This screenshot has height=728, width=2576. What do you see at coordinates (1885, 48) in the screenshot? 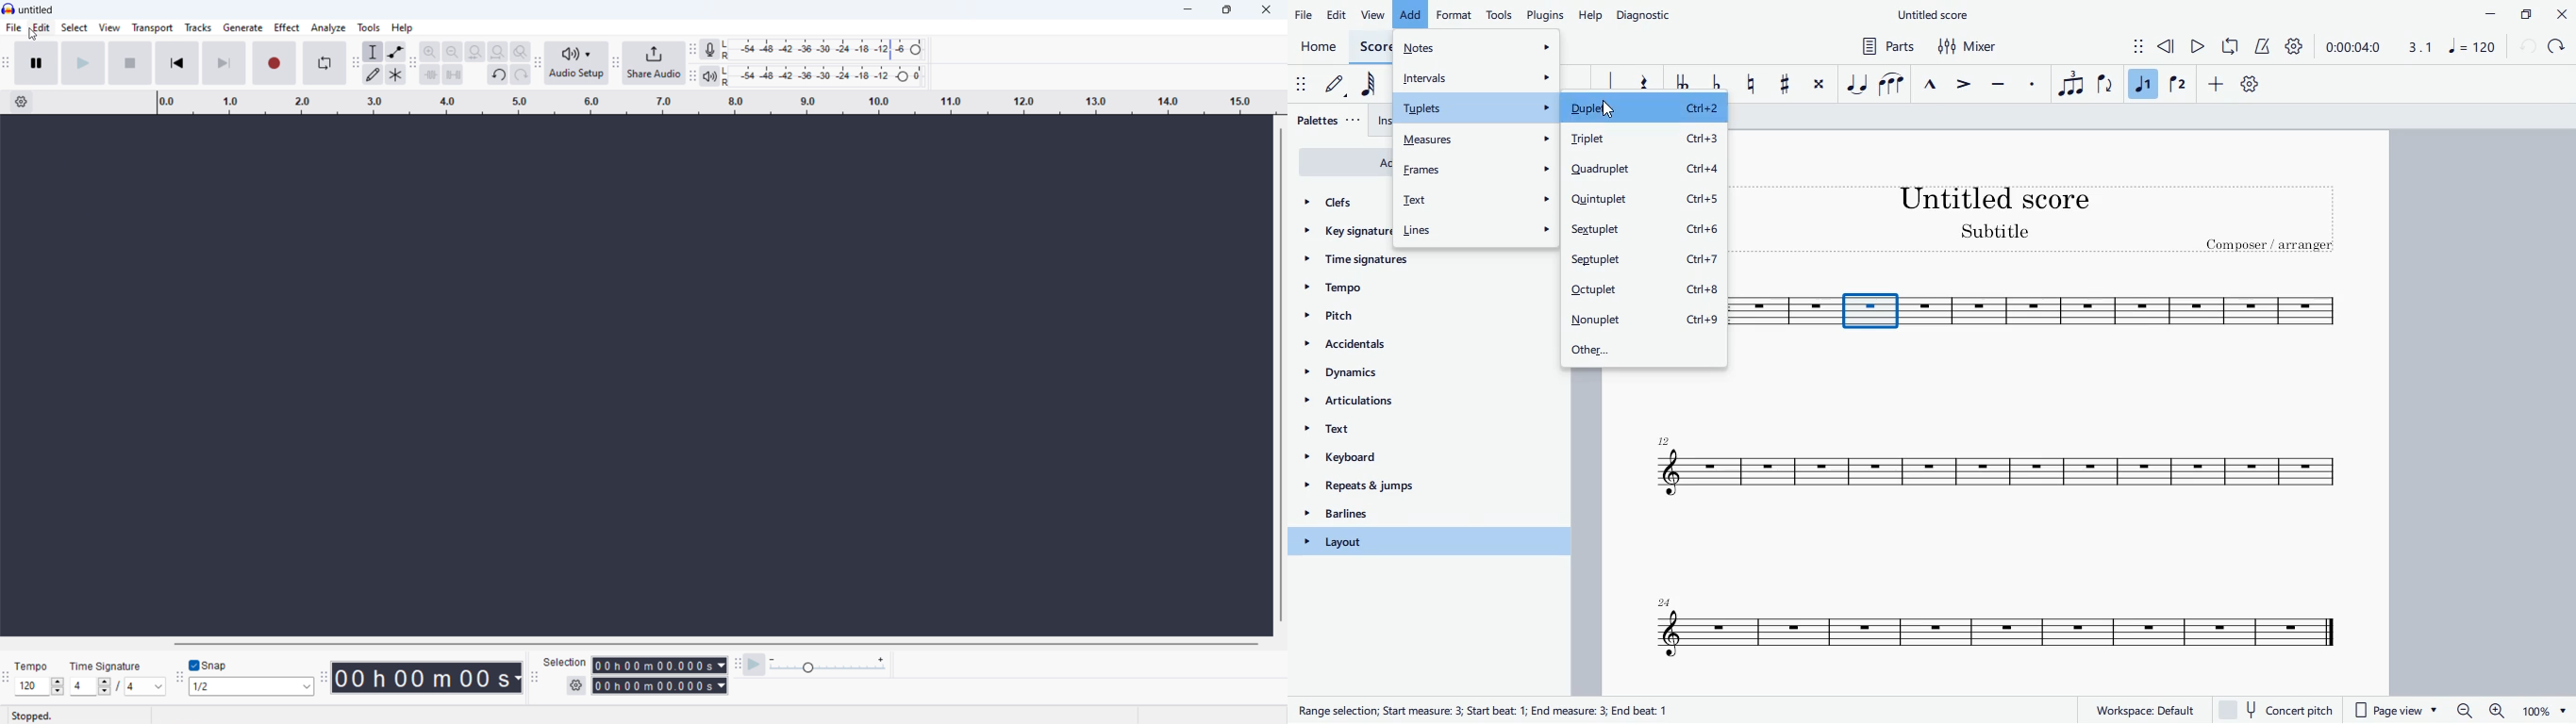
I see `parts` at bounding box center [1885, 48].